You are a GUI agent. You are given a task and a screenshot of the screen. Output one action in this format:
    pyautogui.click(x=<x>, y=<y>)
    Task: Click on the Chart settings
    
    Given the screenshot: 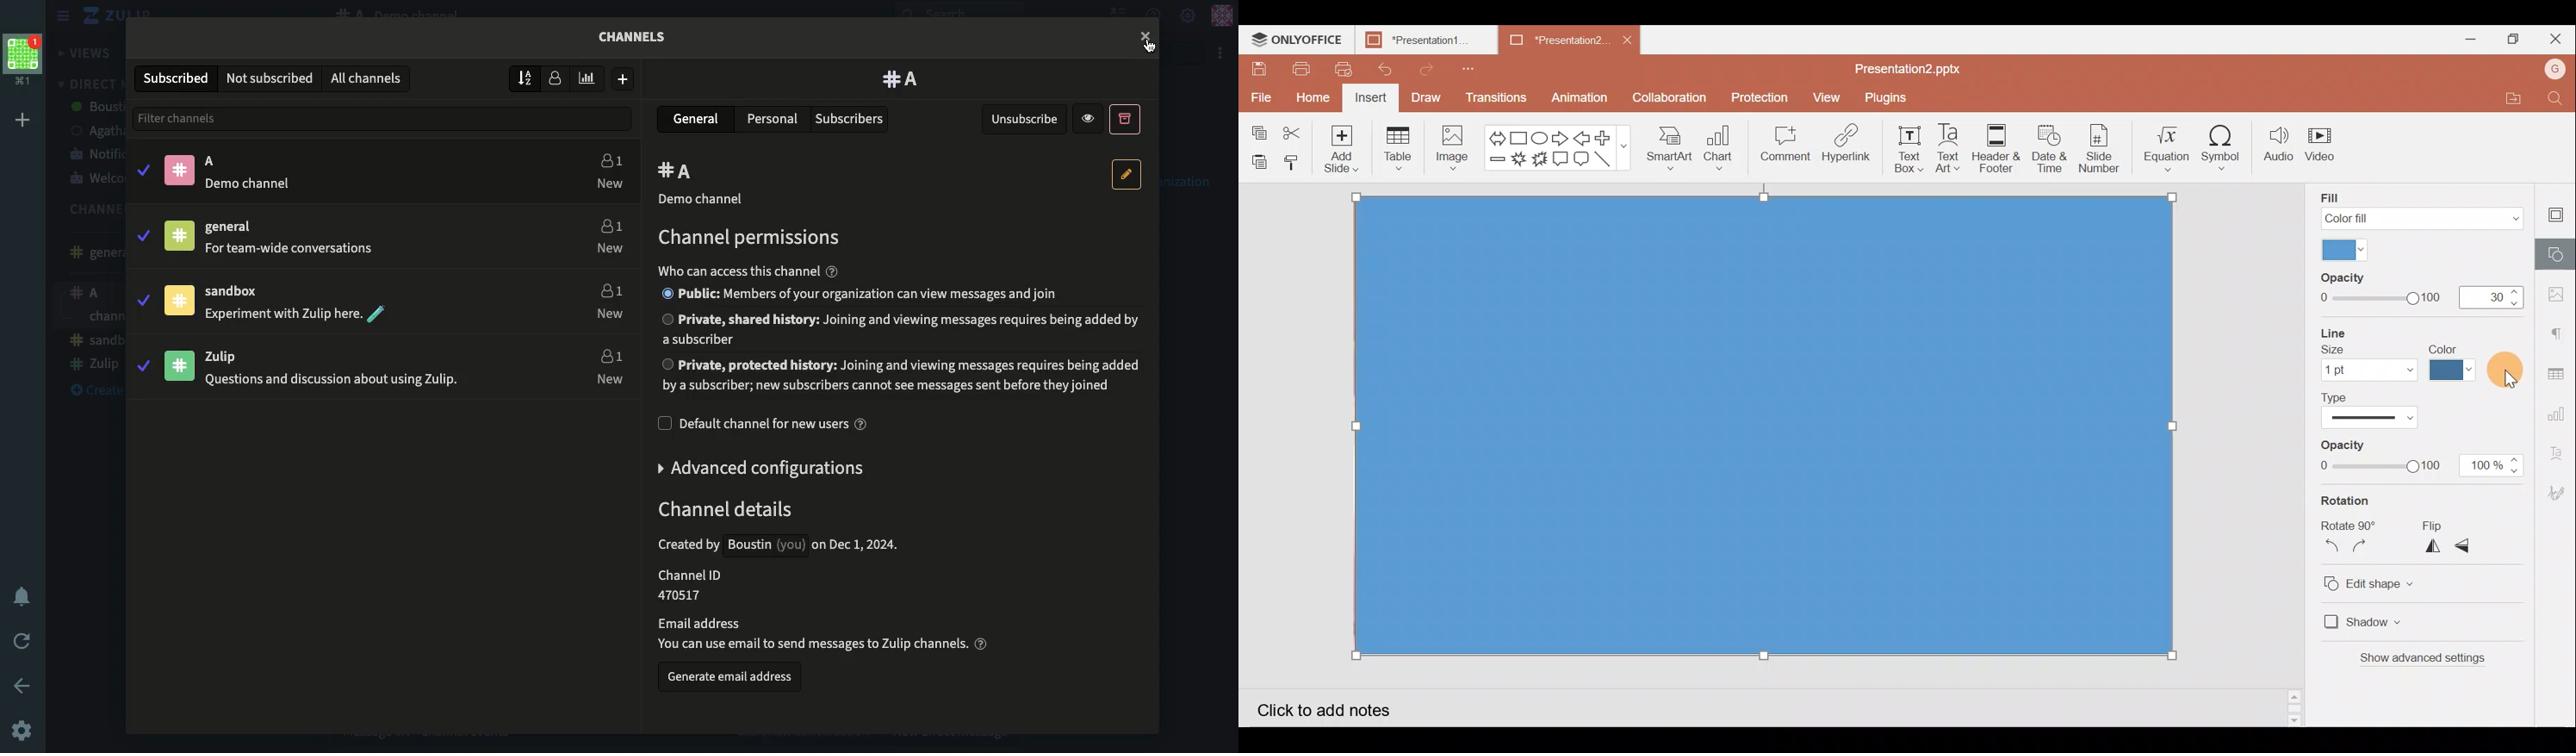 What is the action you would take?
    pyautogui.click(x=2561, y=409)
    